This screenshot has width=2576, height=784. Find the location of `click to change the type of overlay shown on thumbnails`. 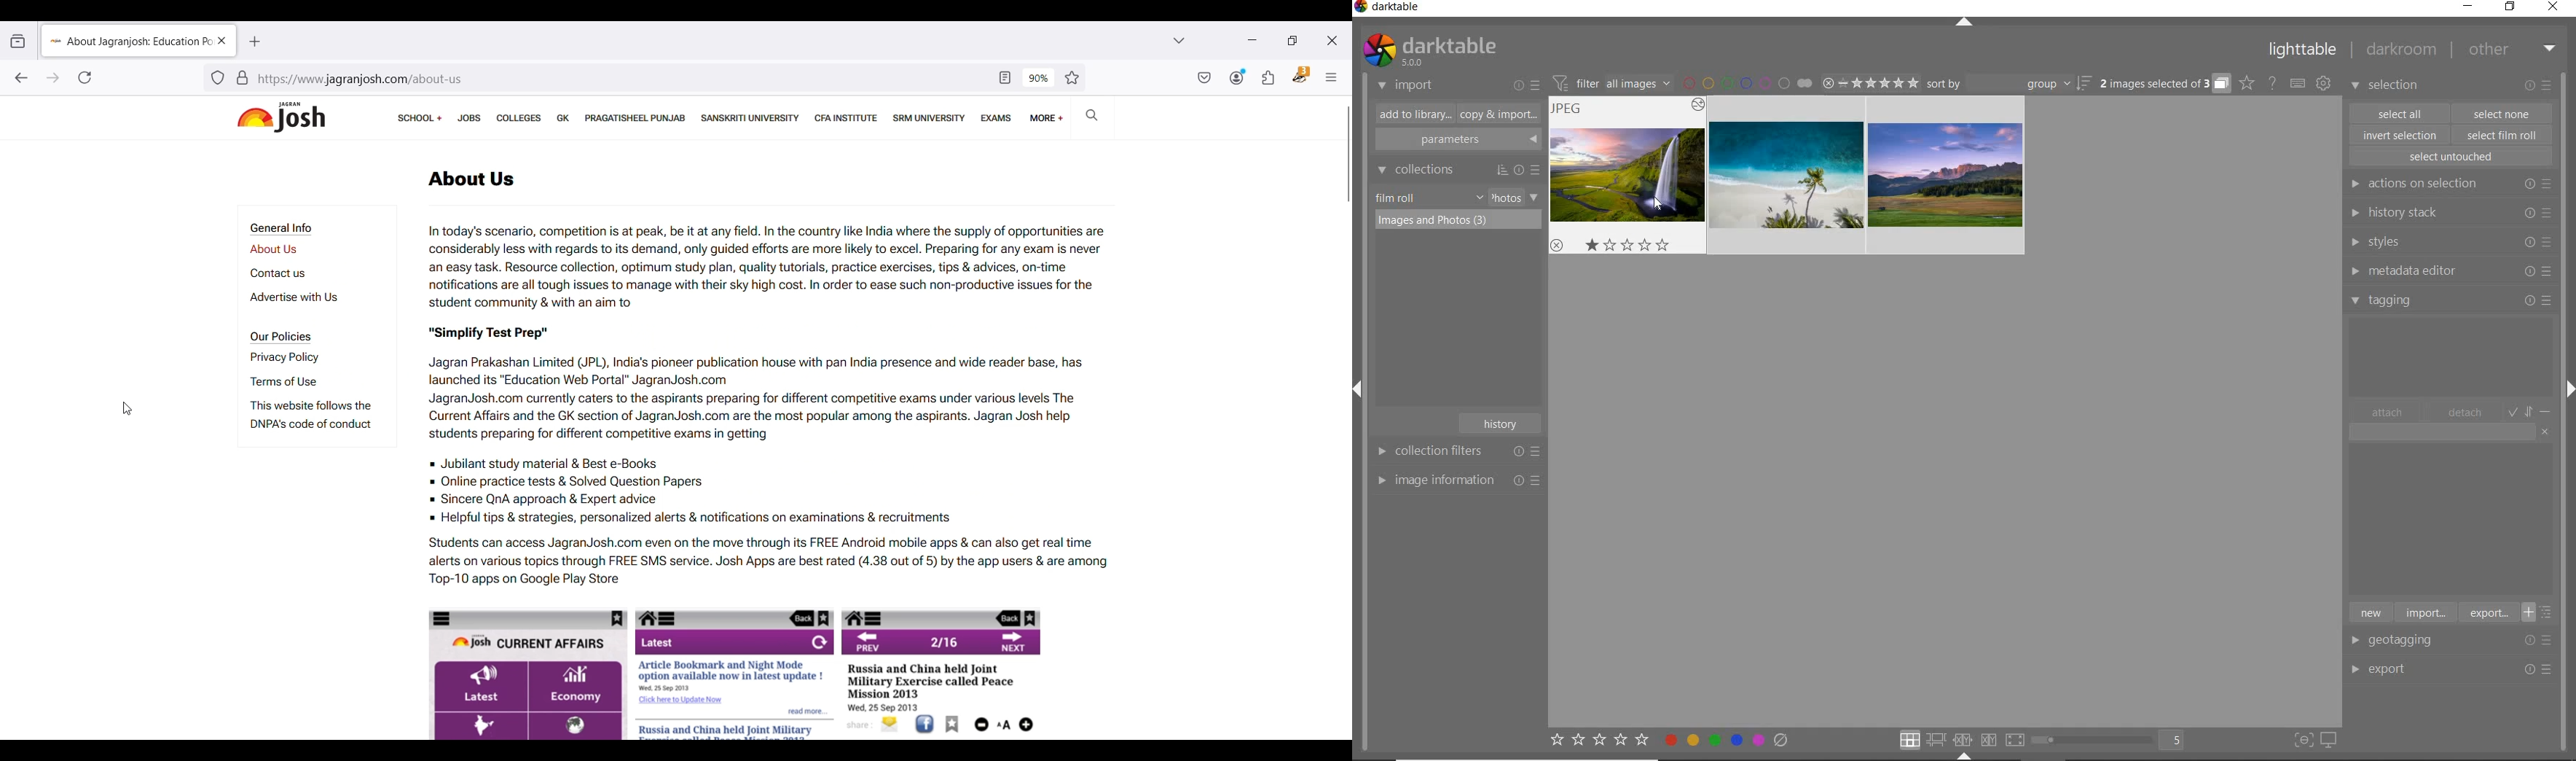

click to change the type of overlay shown on thumbnails is located at coordinates (2247, 83).